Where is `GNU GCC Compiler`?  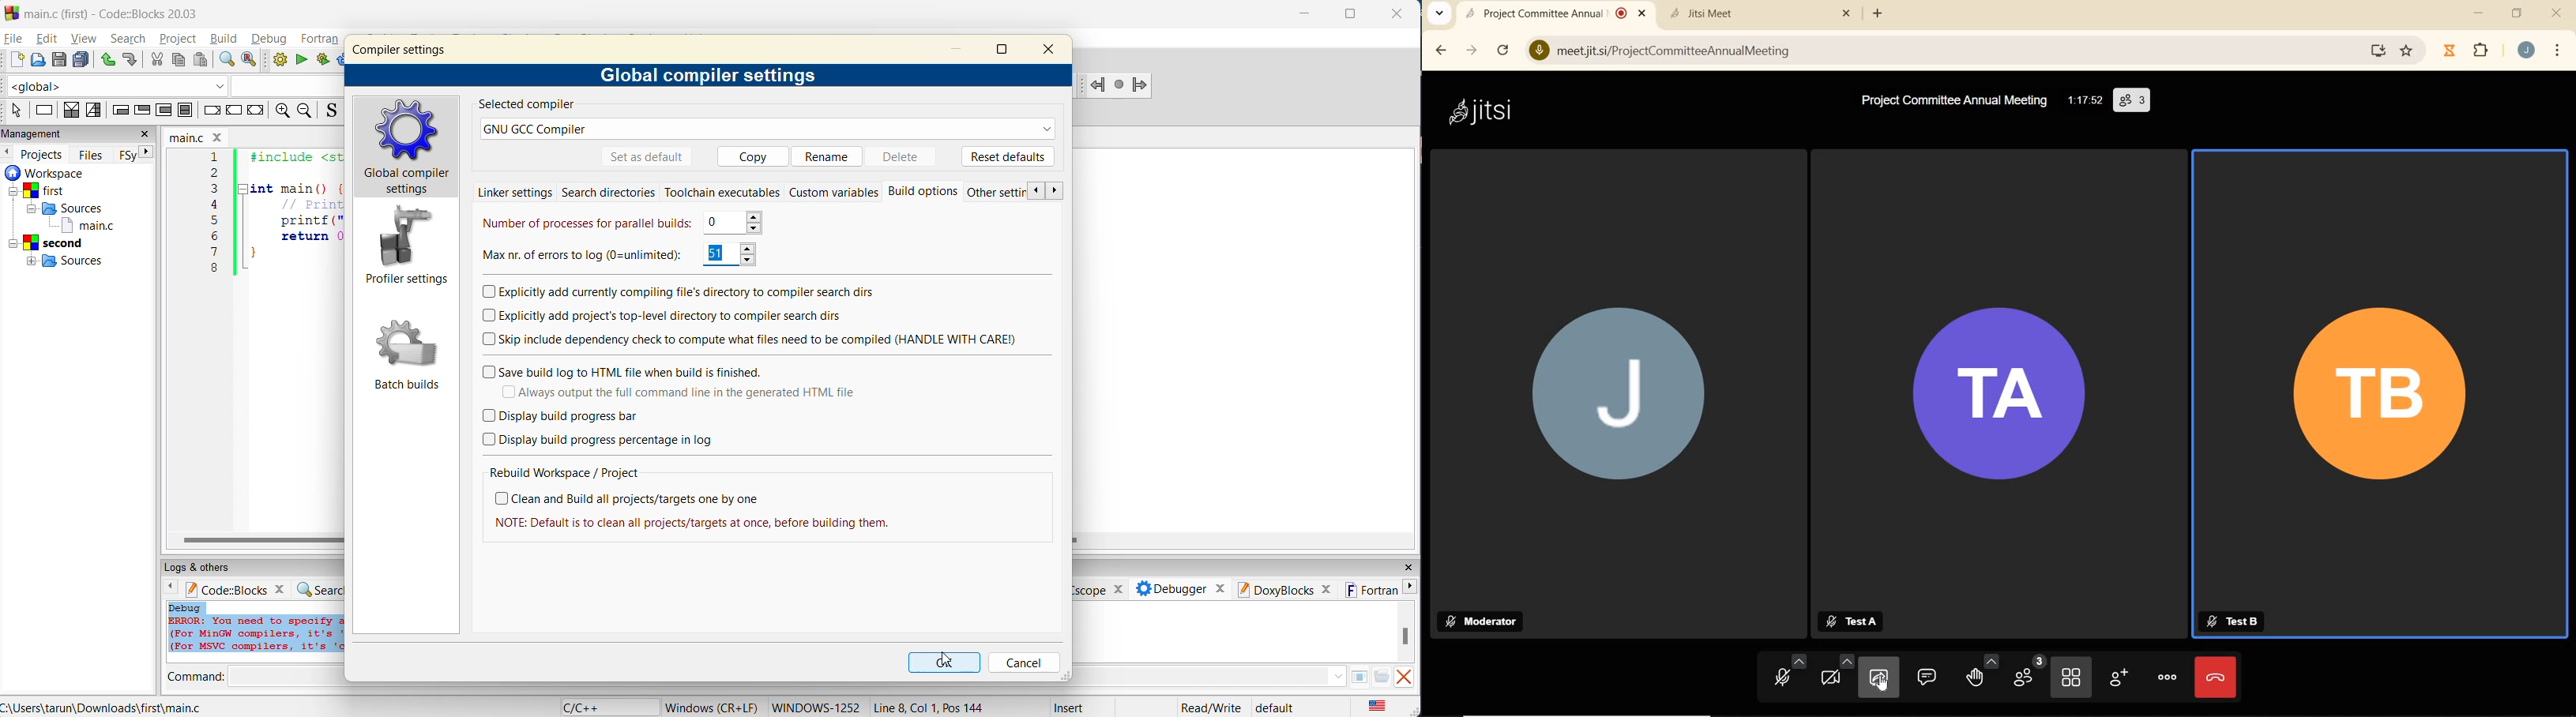 GNU GCC Compiler is located at coordinates (767, 129).